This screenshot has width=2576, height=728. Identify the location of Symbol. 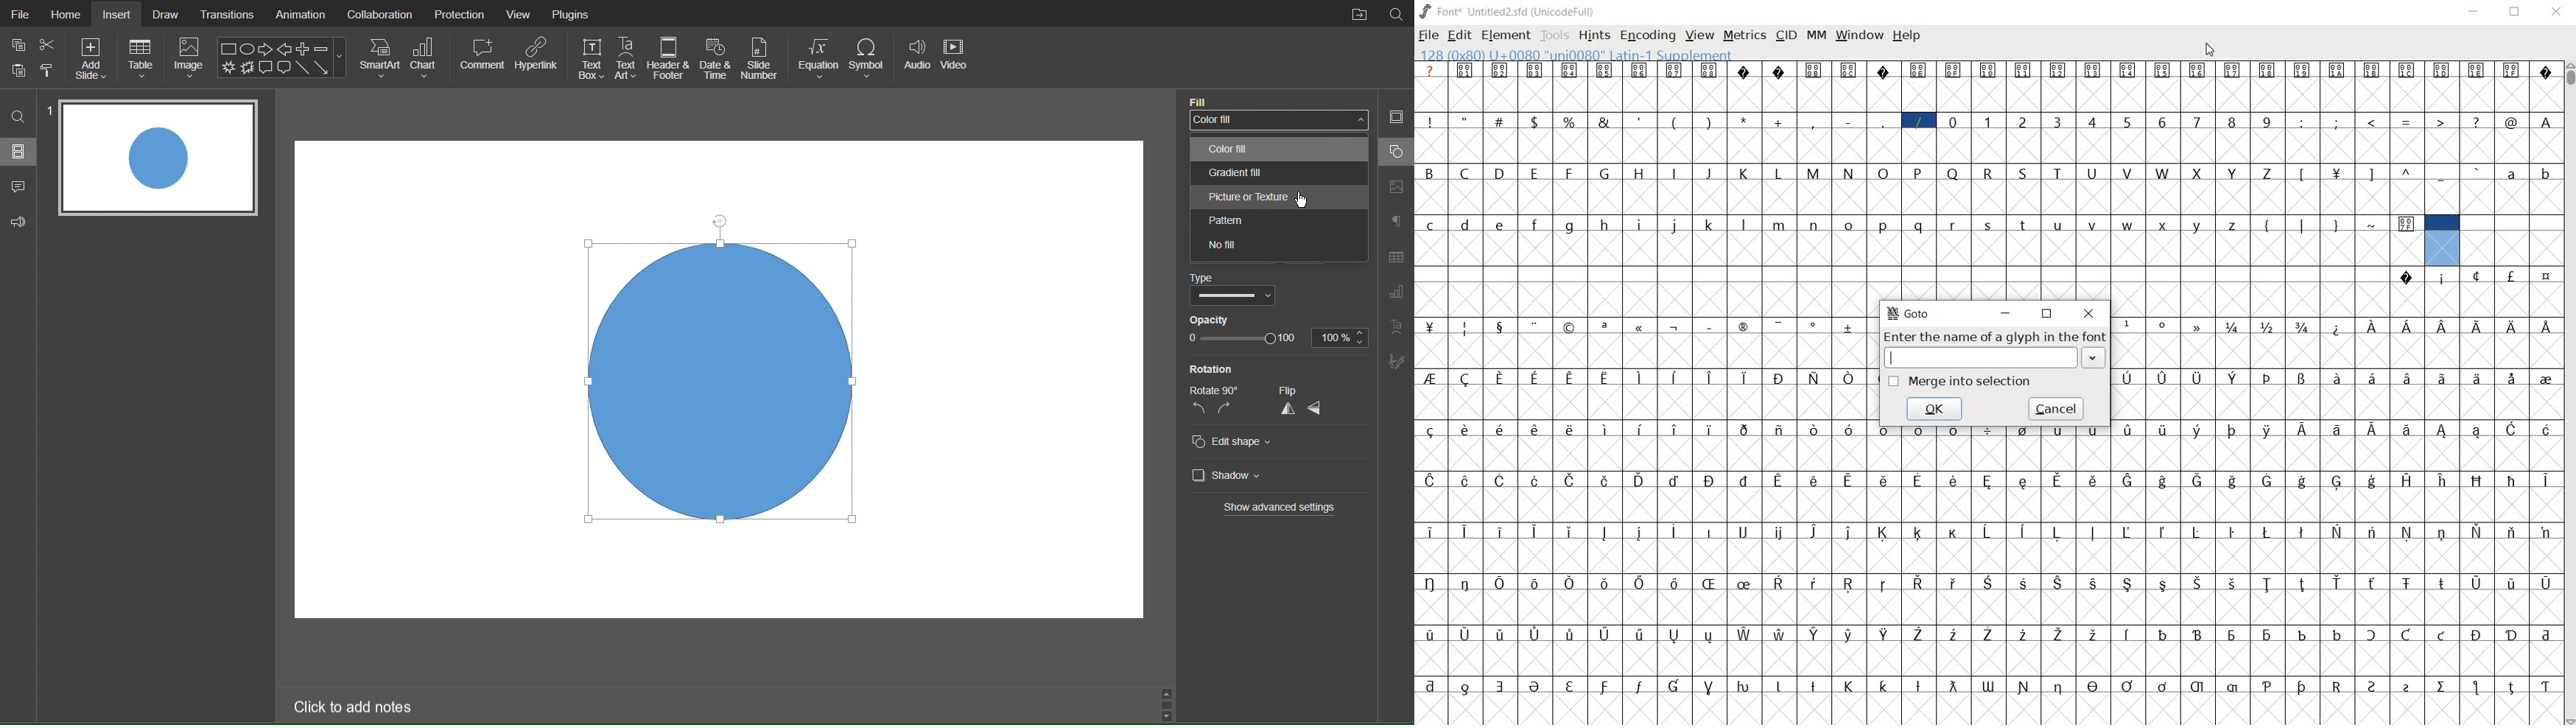
(2129, 686).